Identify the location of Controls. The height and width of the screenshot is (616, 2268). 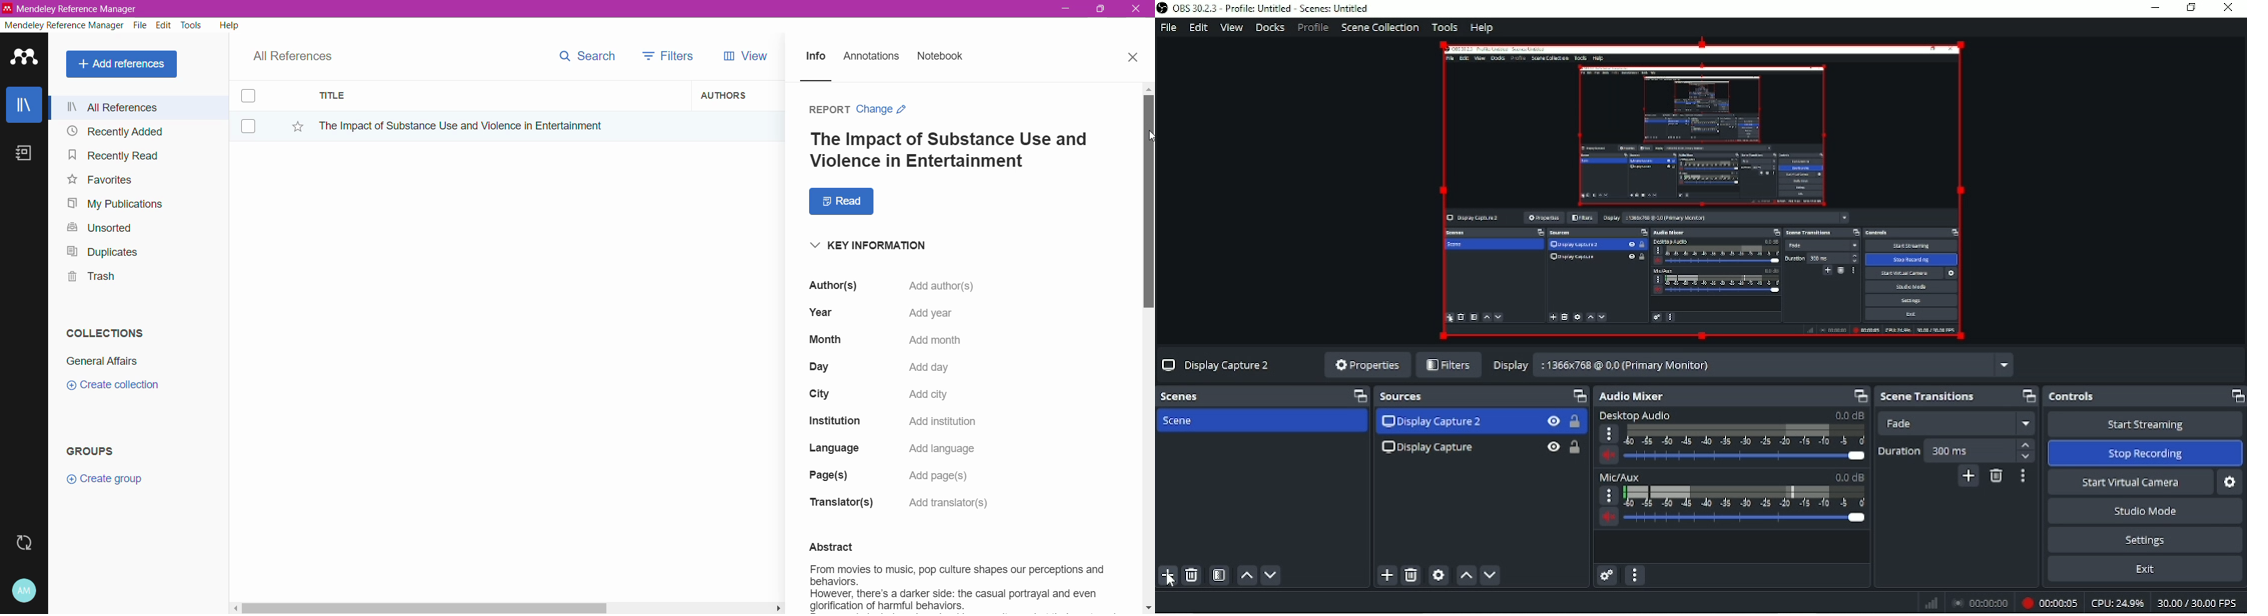
(2075, 397).